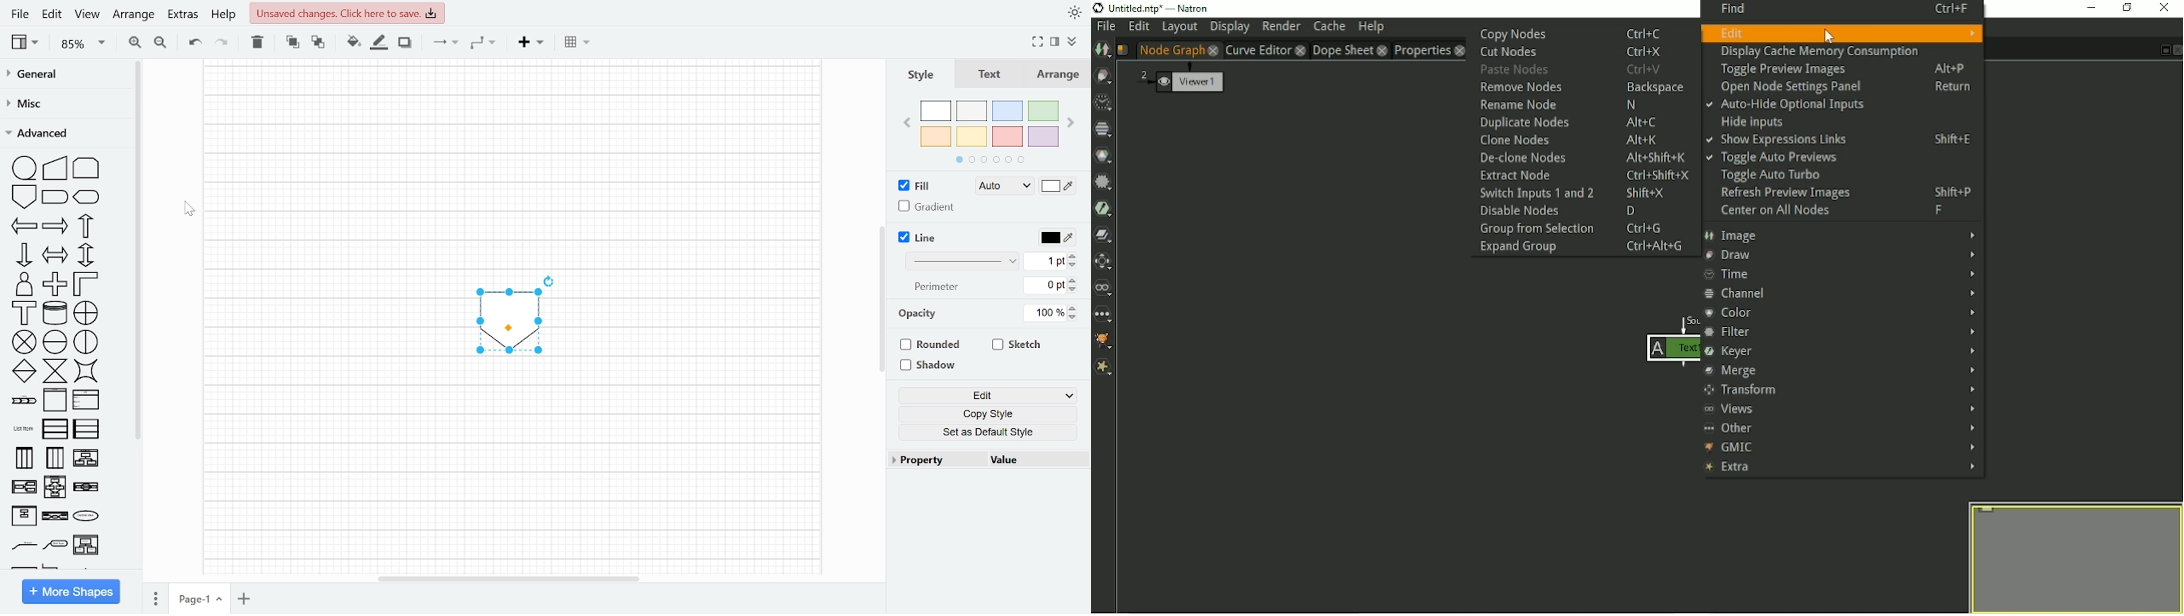 The width and height of the screenshot is (2184, 616). I want to click on Line perimeter, so click(1046, 285).